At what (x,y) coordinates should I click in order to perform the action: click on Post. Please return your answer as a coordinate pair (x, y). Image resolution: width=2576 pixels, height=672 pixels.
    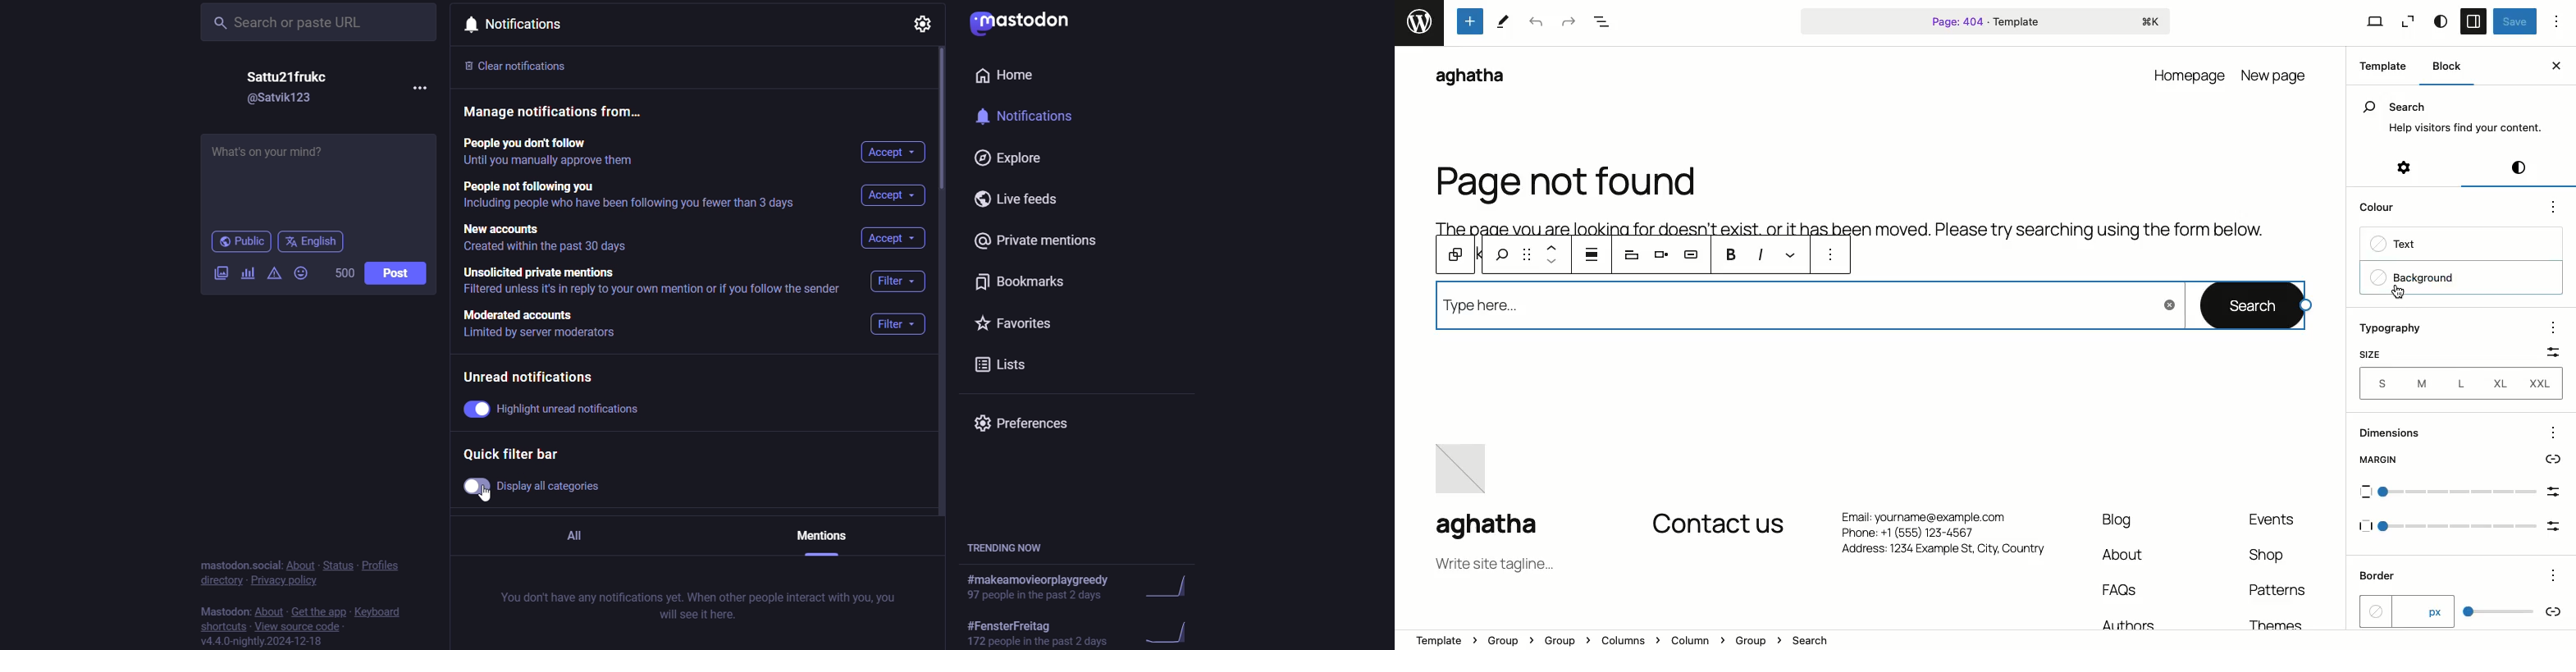
    Looking at the image, I should click on (395, 273).